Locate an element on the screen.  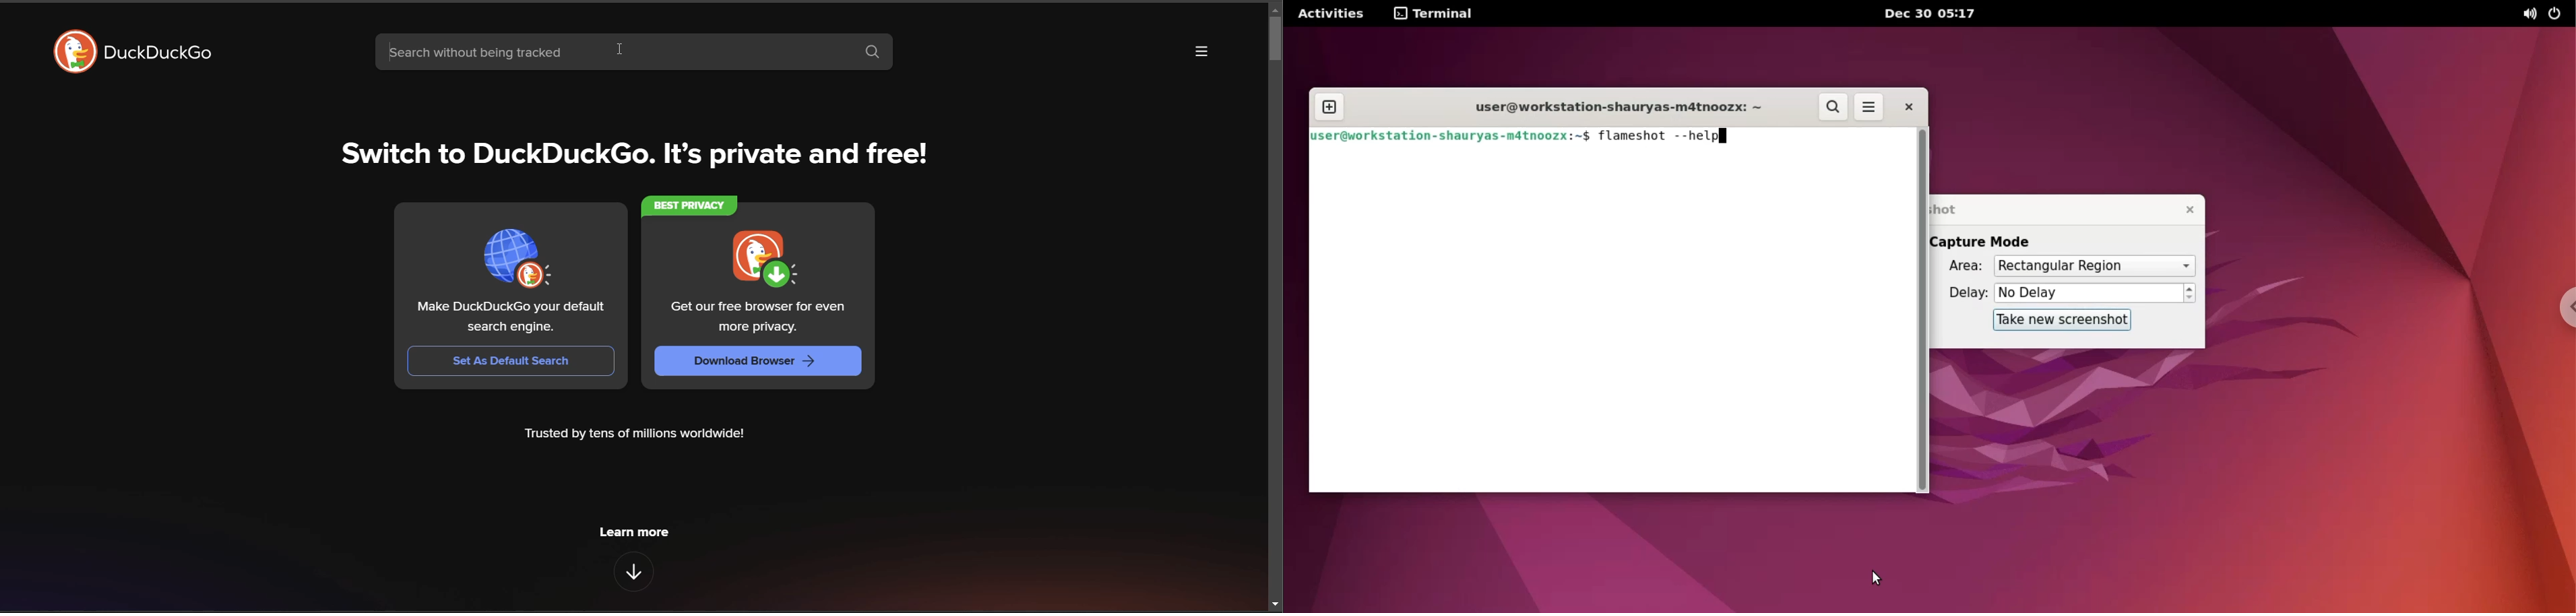
Activities is located at coordinates (1333, 14).